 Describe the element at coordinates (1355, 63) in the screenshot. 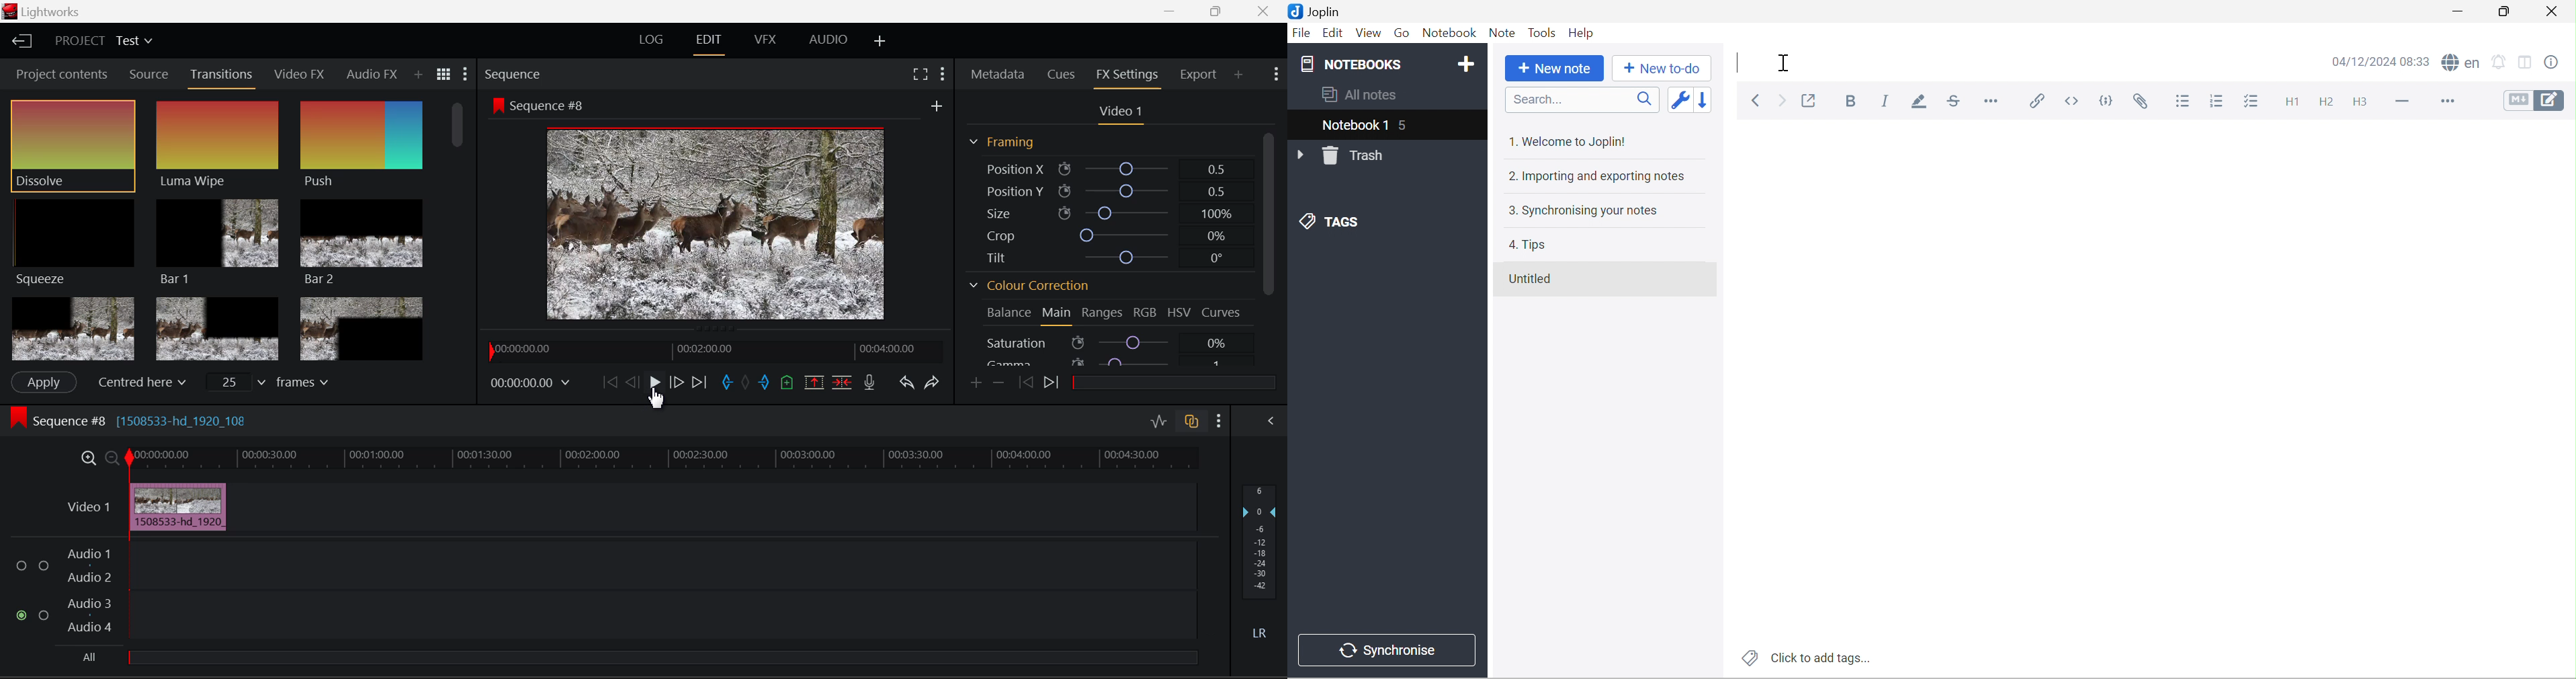

I see `NOTEBOOKS` at that location.